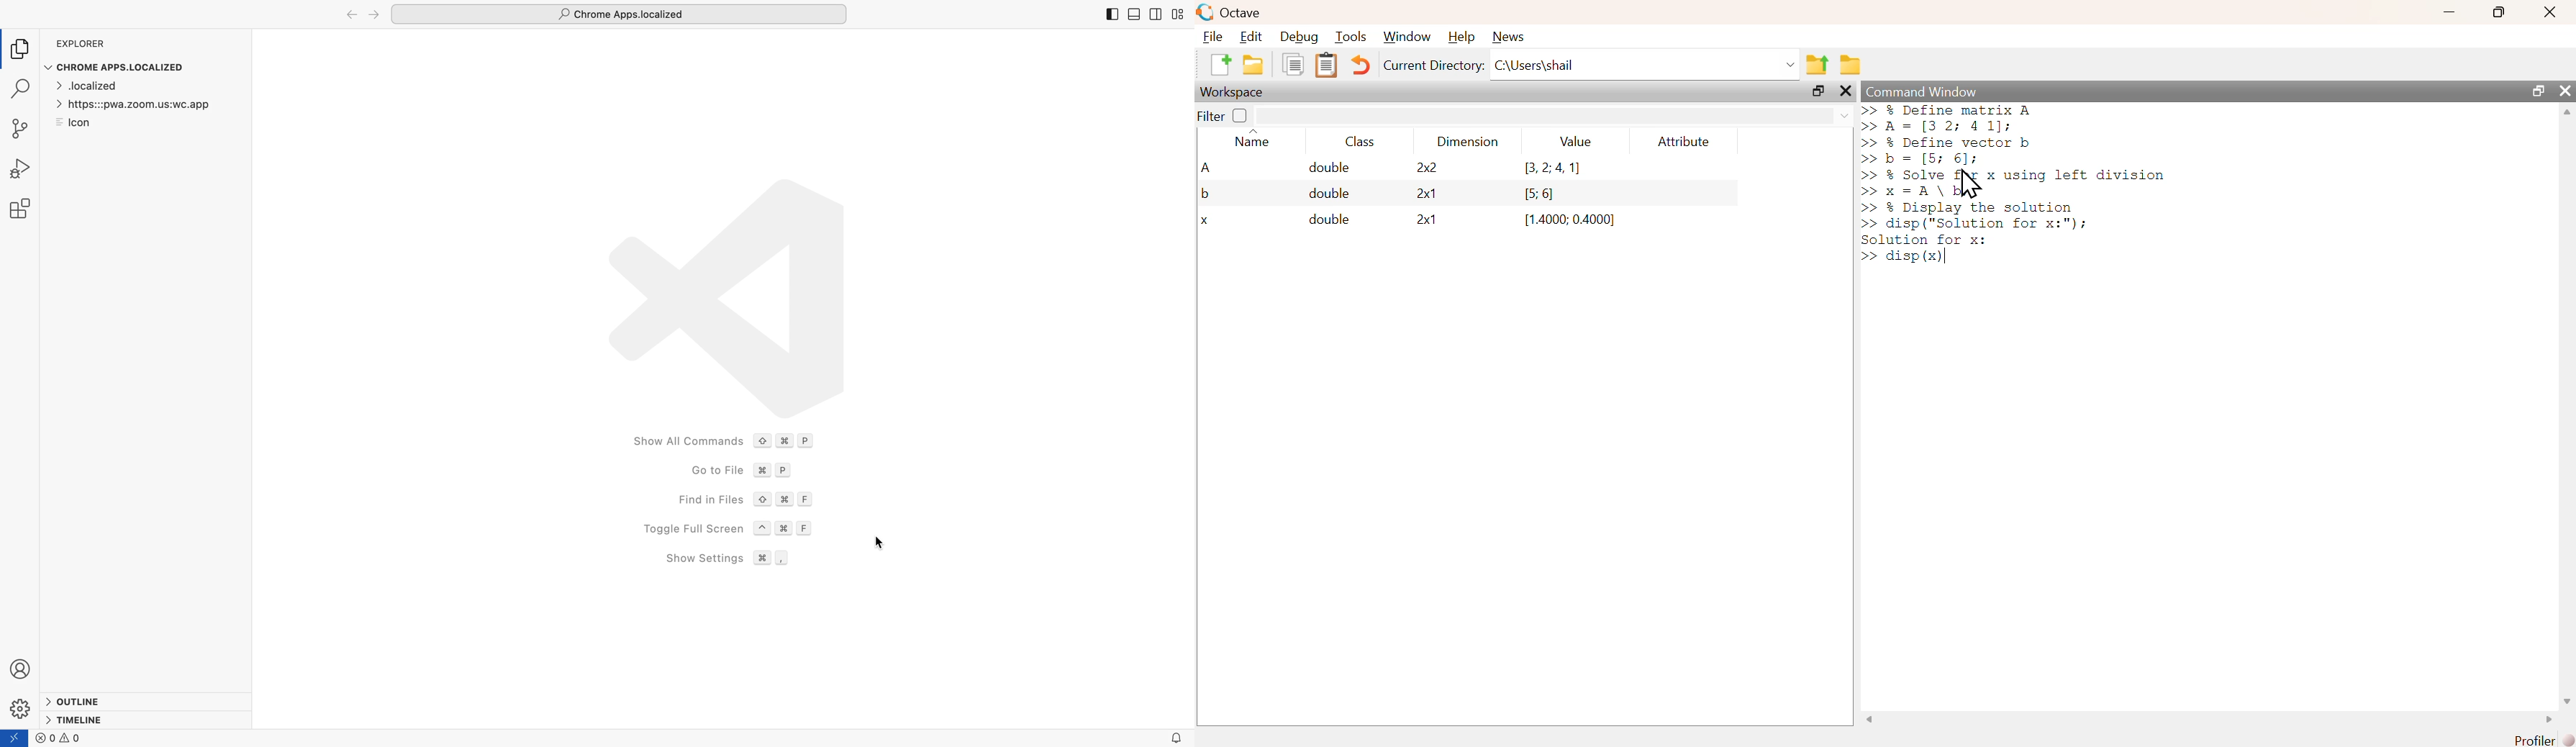 This screenshot has width=2576, height=756. Describe the element at coordinates (1113, 15) in the screenshot. I see `toggle primary side bar` at that location.